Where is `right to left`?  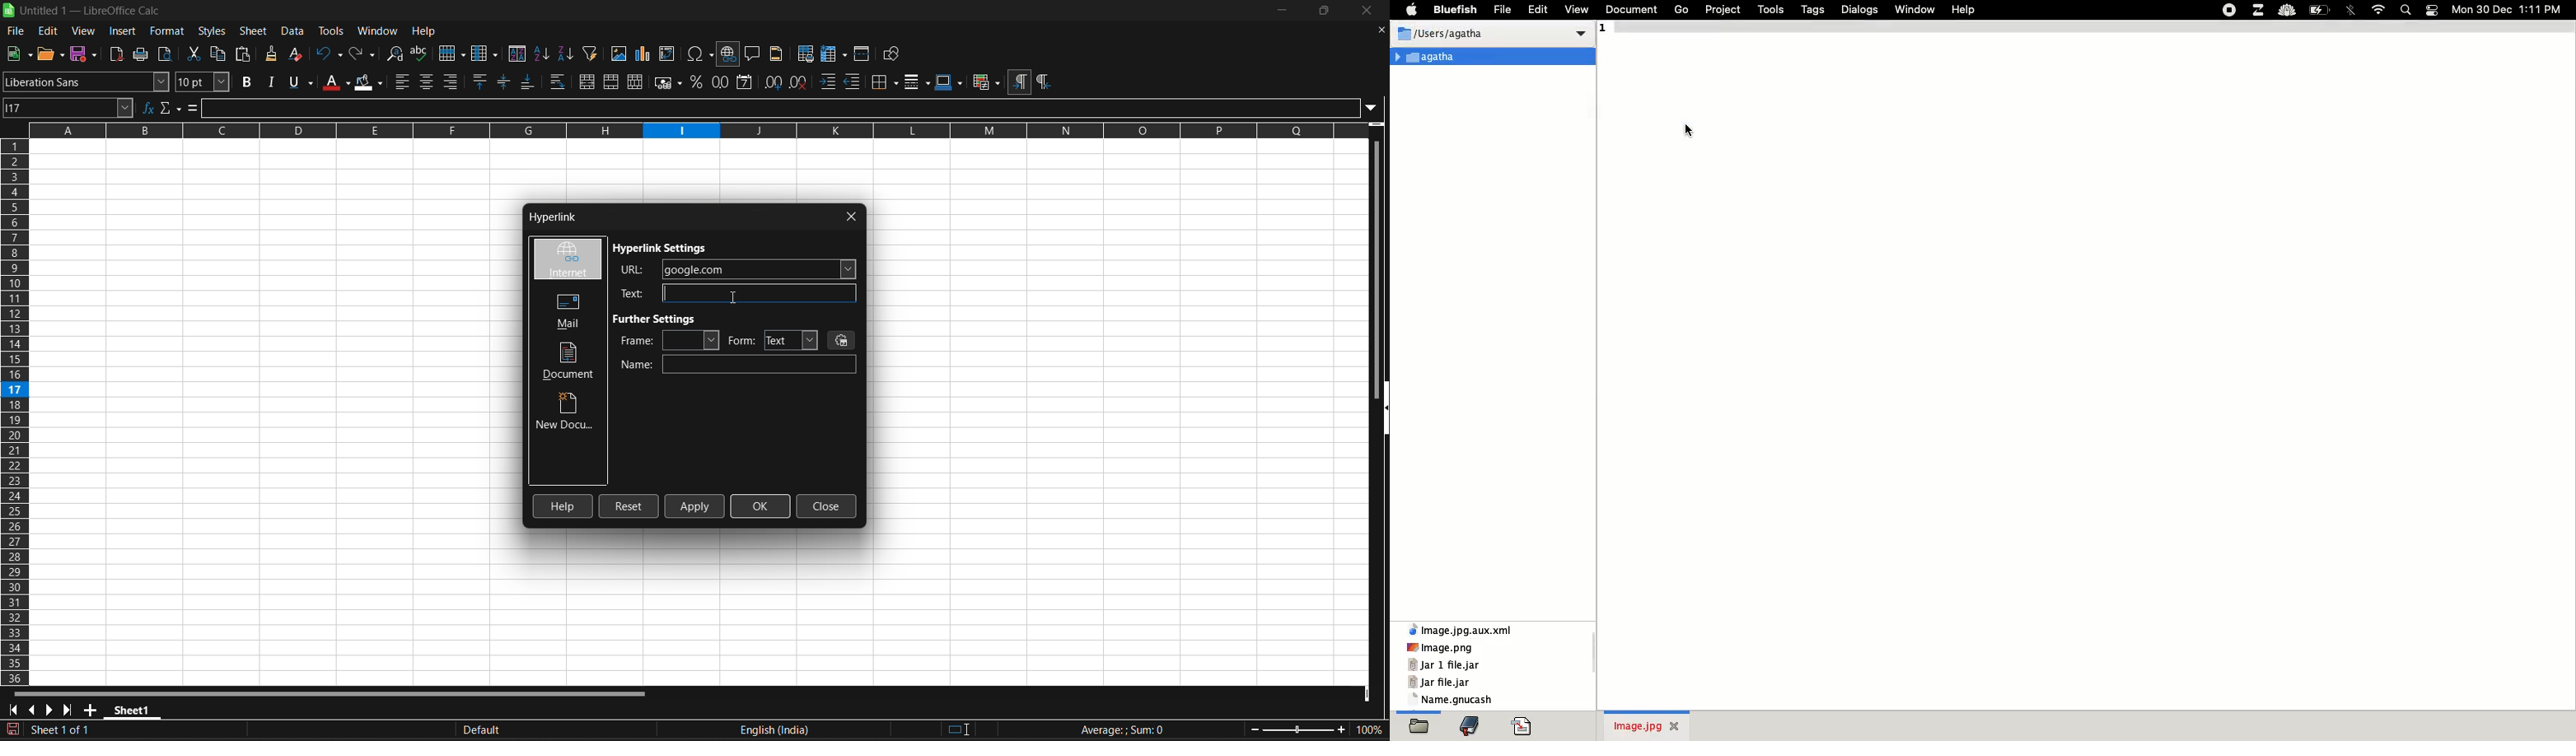 right to left is located at coordinates (1043, 82).